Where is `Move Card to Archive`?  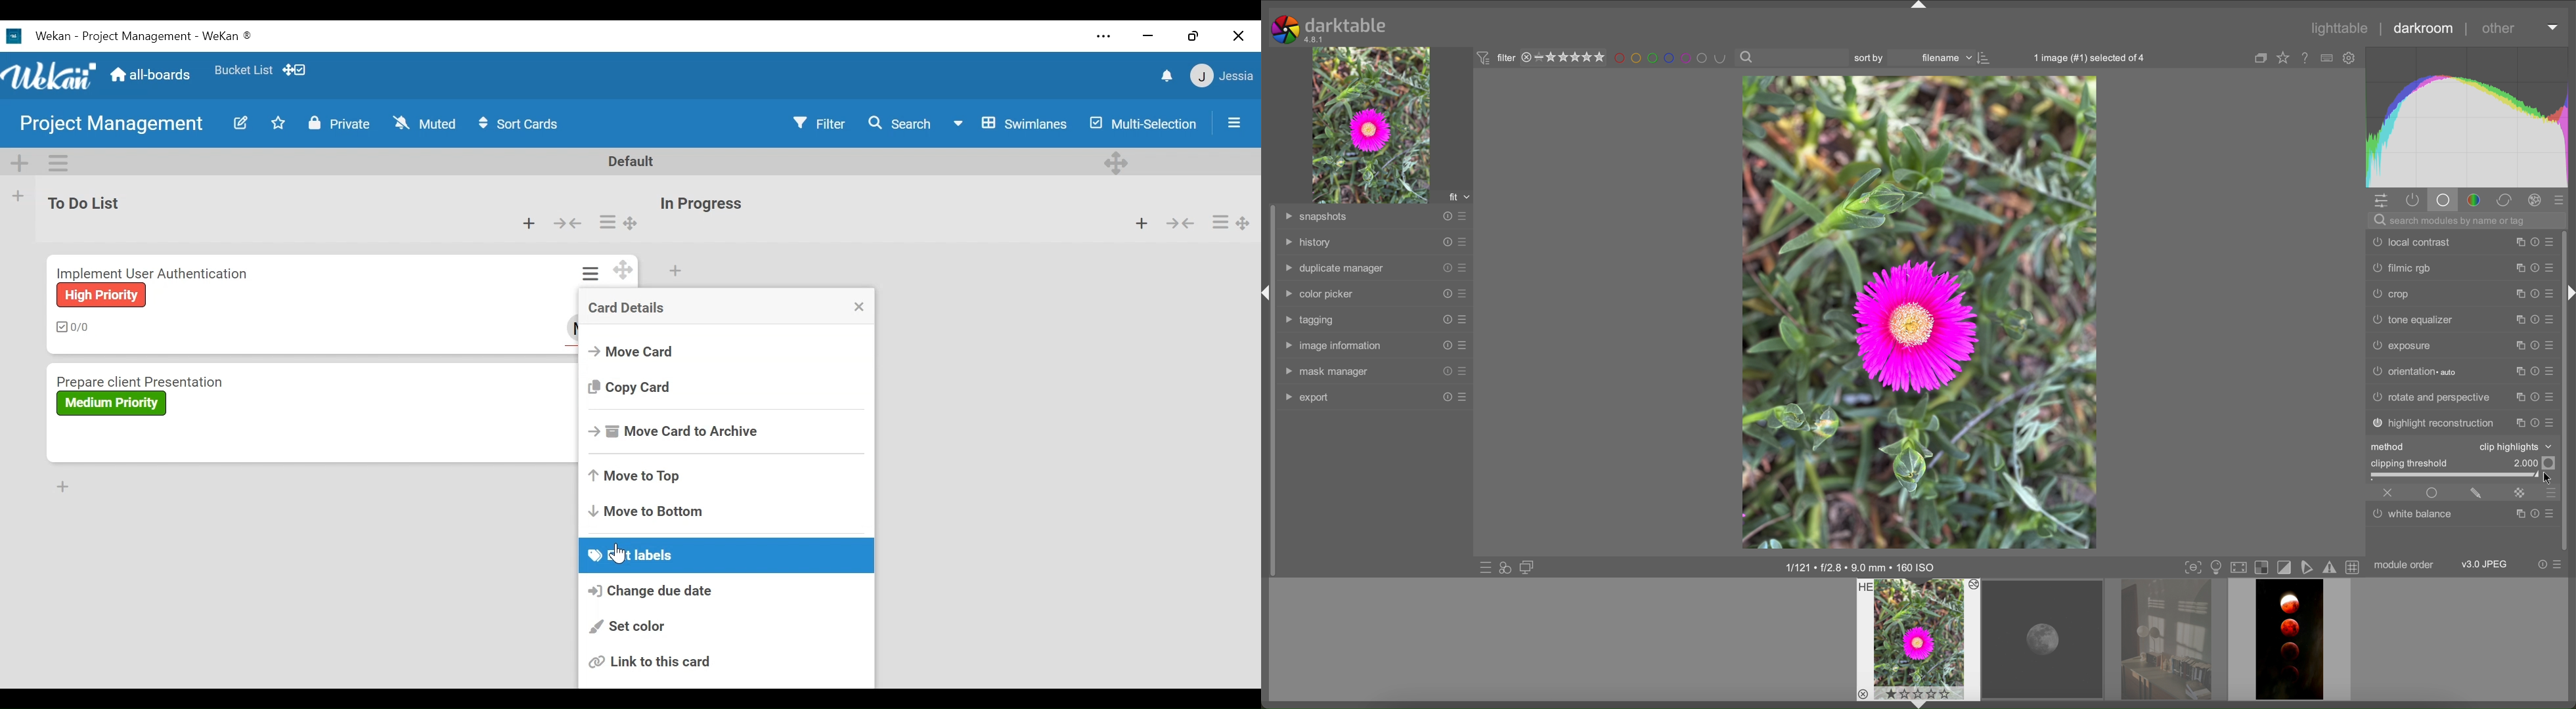 Move Card to Archive is located at coordinates (727, 434).